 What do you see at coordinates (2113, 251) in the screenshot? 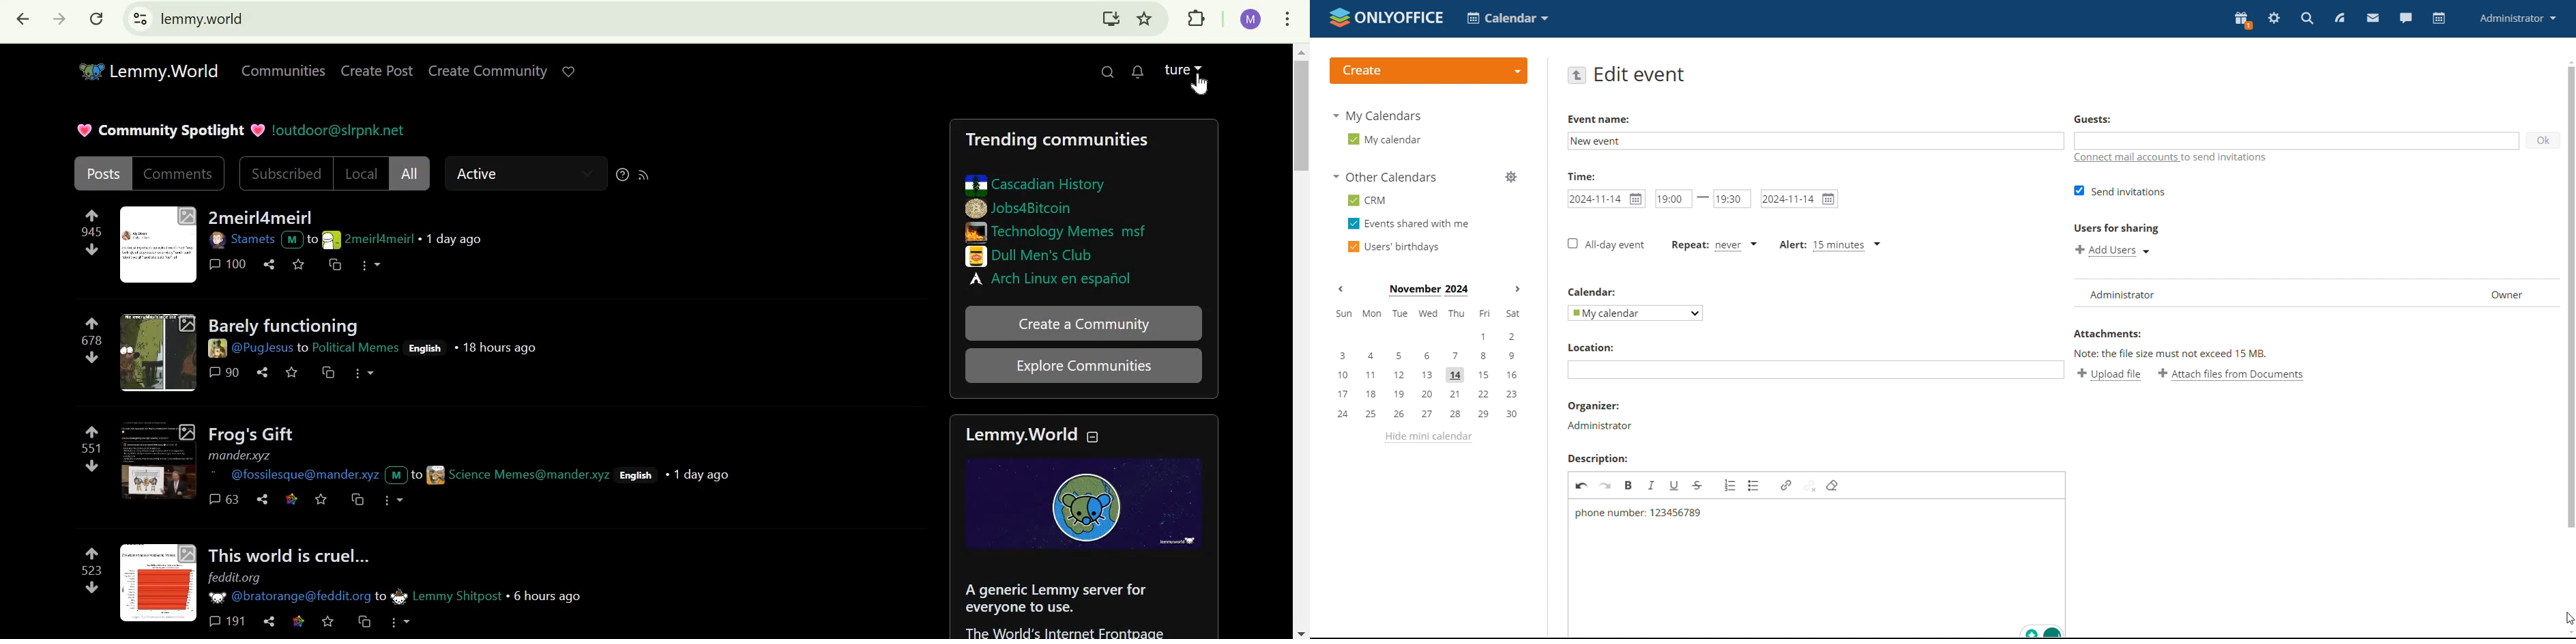
I see `add users` at bounding box center [2113, 251].